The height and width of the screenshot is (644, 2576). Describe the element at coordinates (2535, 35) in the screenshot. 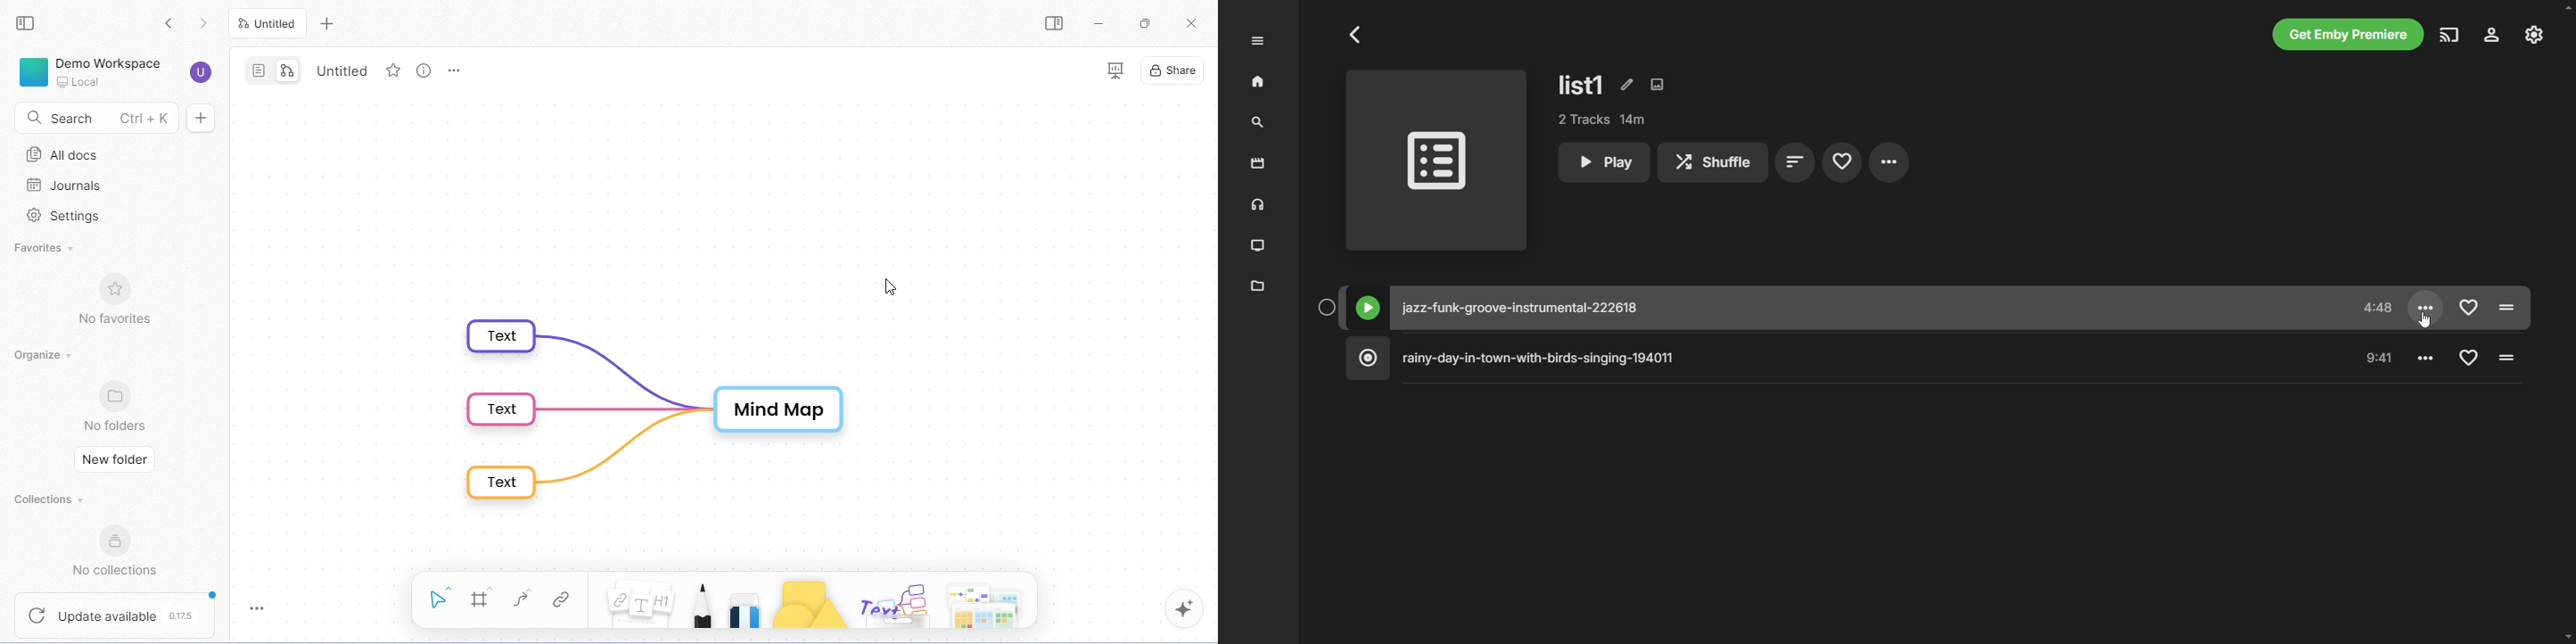

I see `manage emby server` at that location.